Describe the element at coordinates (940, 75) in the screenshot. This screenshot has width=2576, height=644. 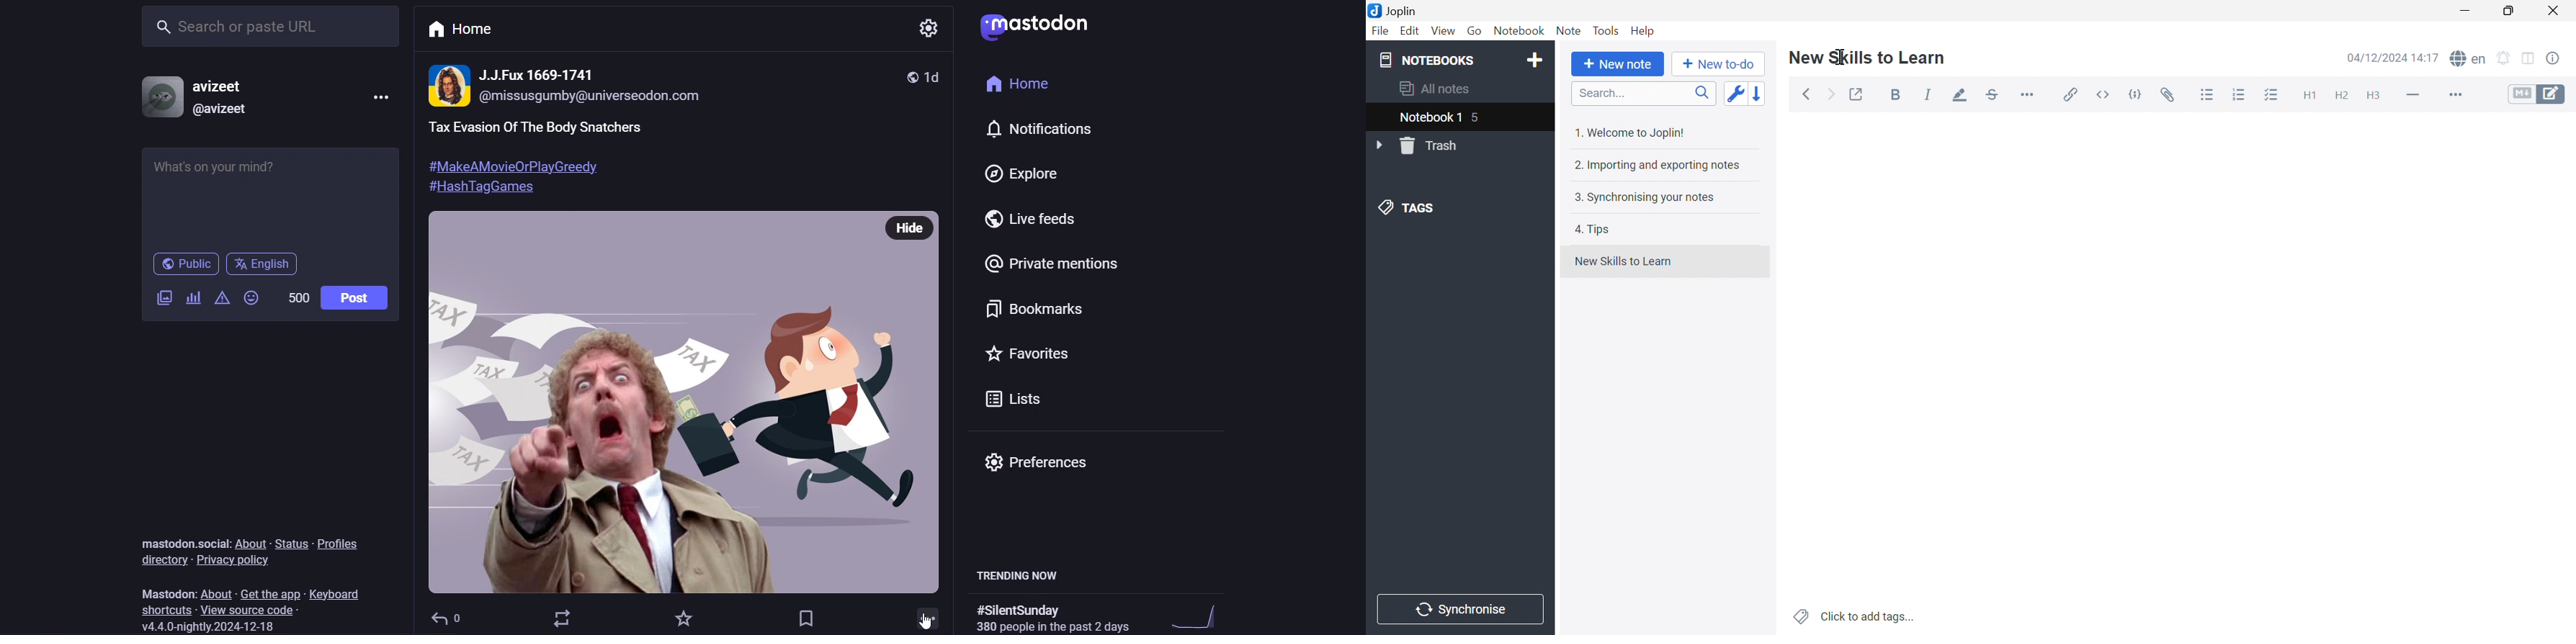
I see `last modified` at that location.